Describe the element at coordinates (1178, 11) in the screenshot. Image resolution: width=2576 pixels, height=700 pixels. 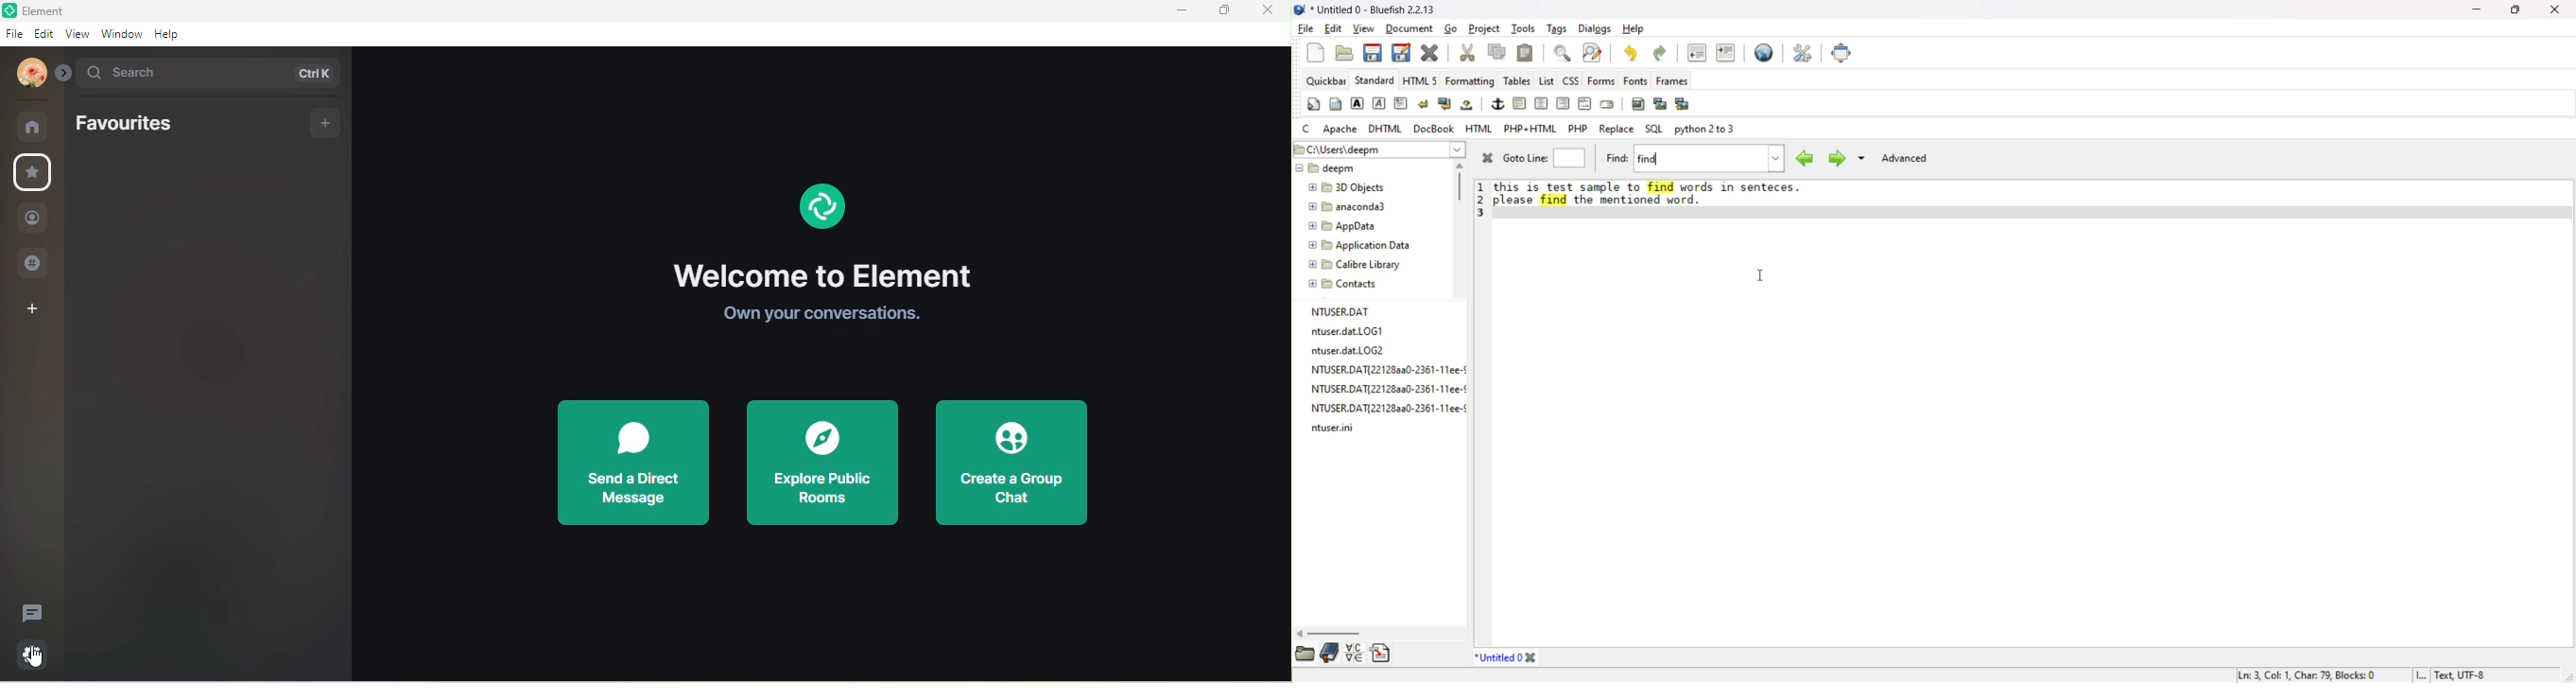
I see `minimize` at that location.